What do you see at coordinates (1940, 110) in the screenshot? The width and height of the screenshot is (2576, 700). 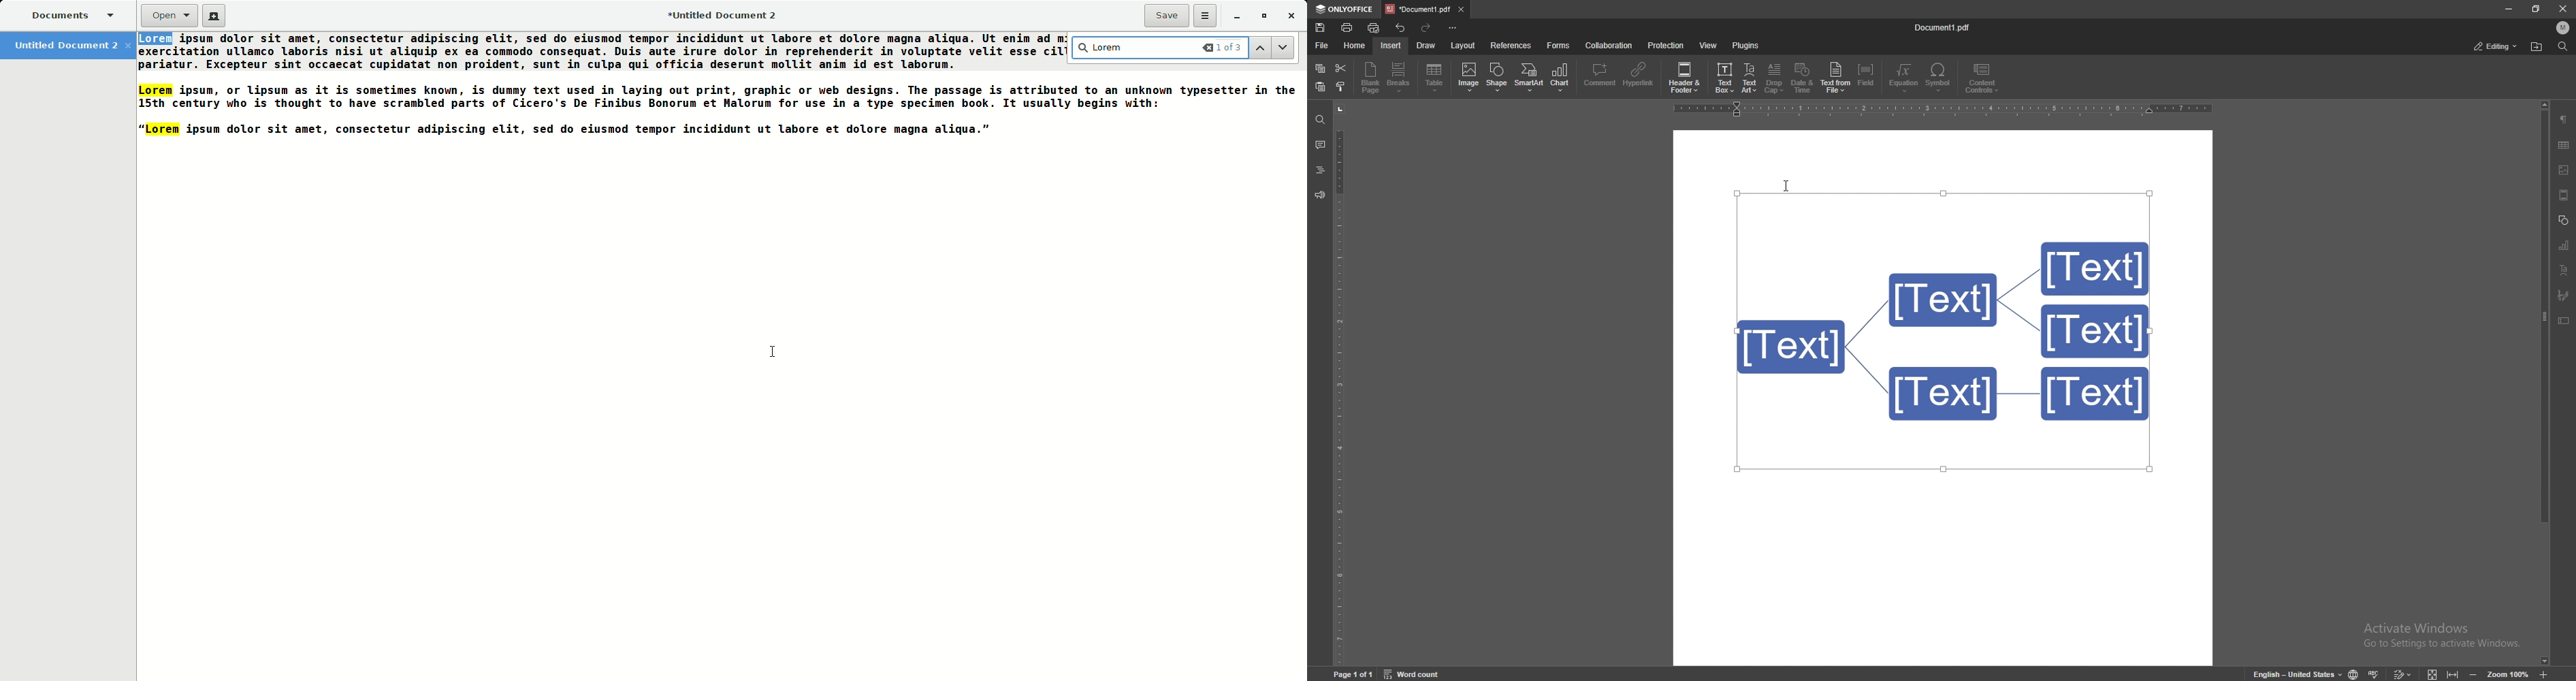 I see `horizontal scale` at bounding box center [1940, 110].